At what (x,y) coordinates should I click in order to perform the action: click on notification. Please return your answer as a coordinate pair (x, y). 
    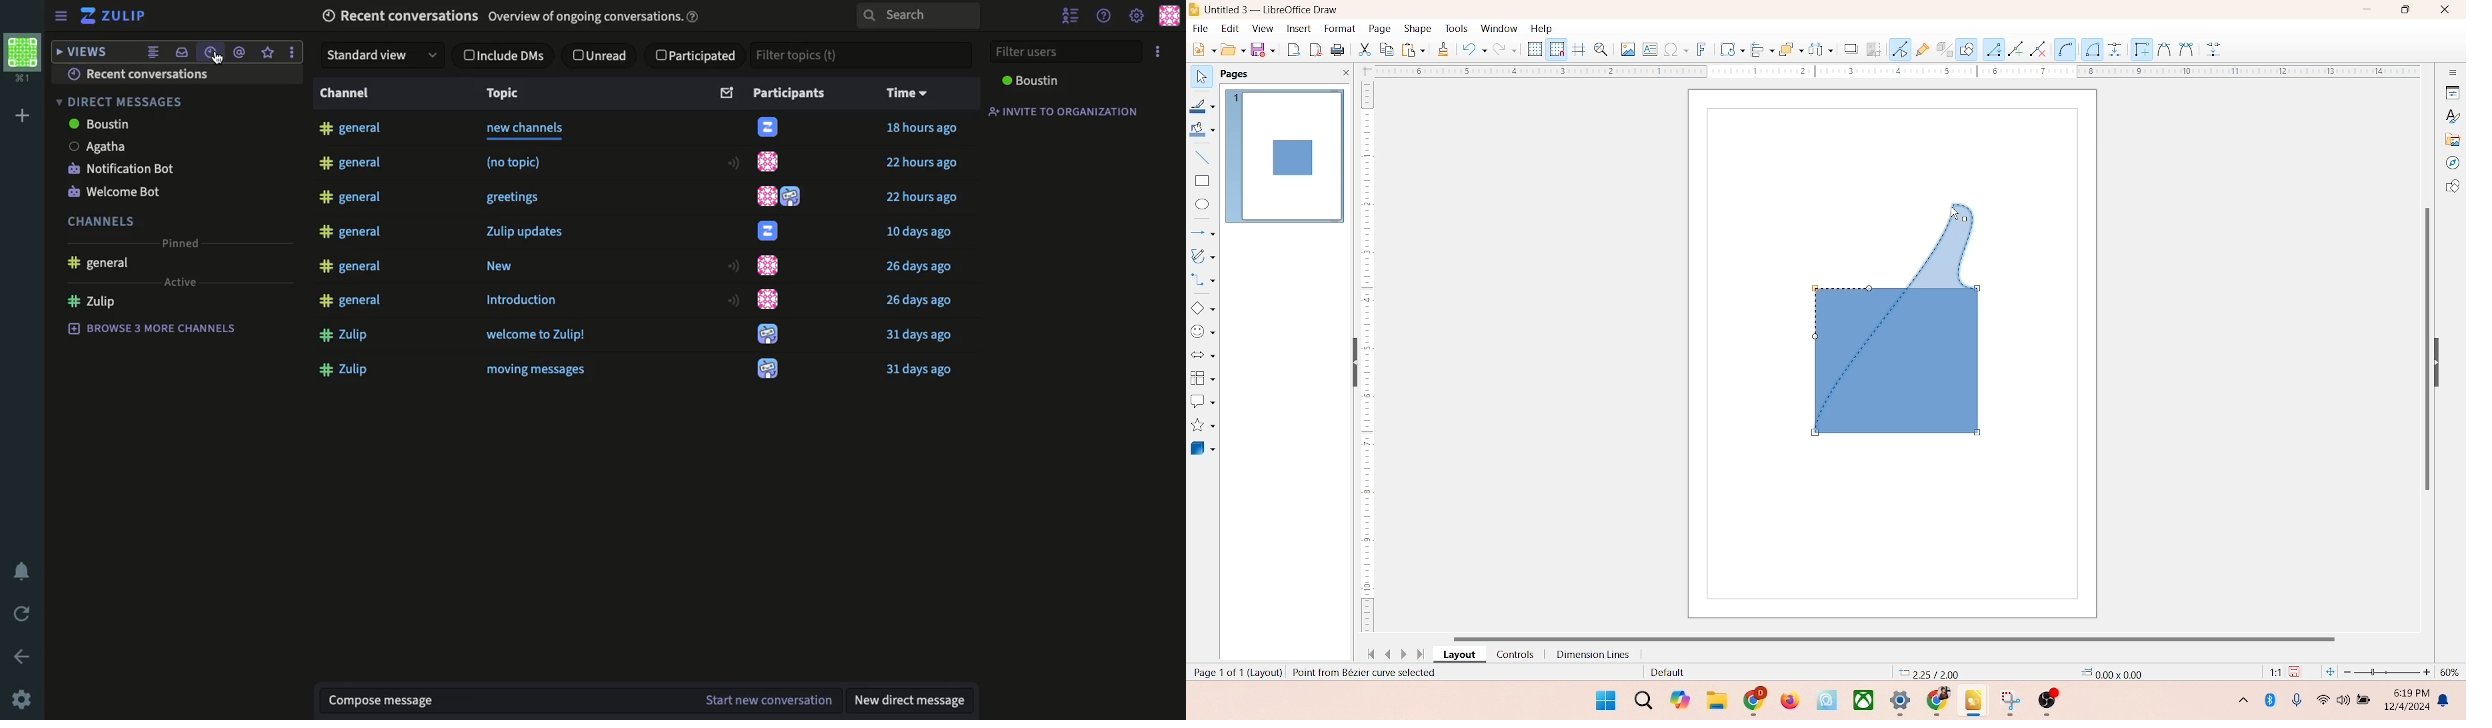
    Looking at the image, I should click on (21, 570).